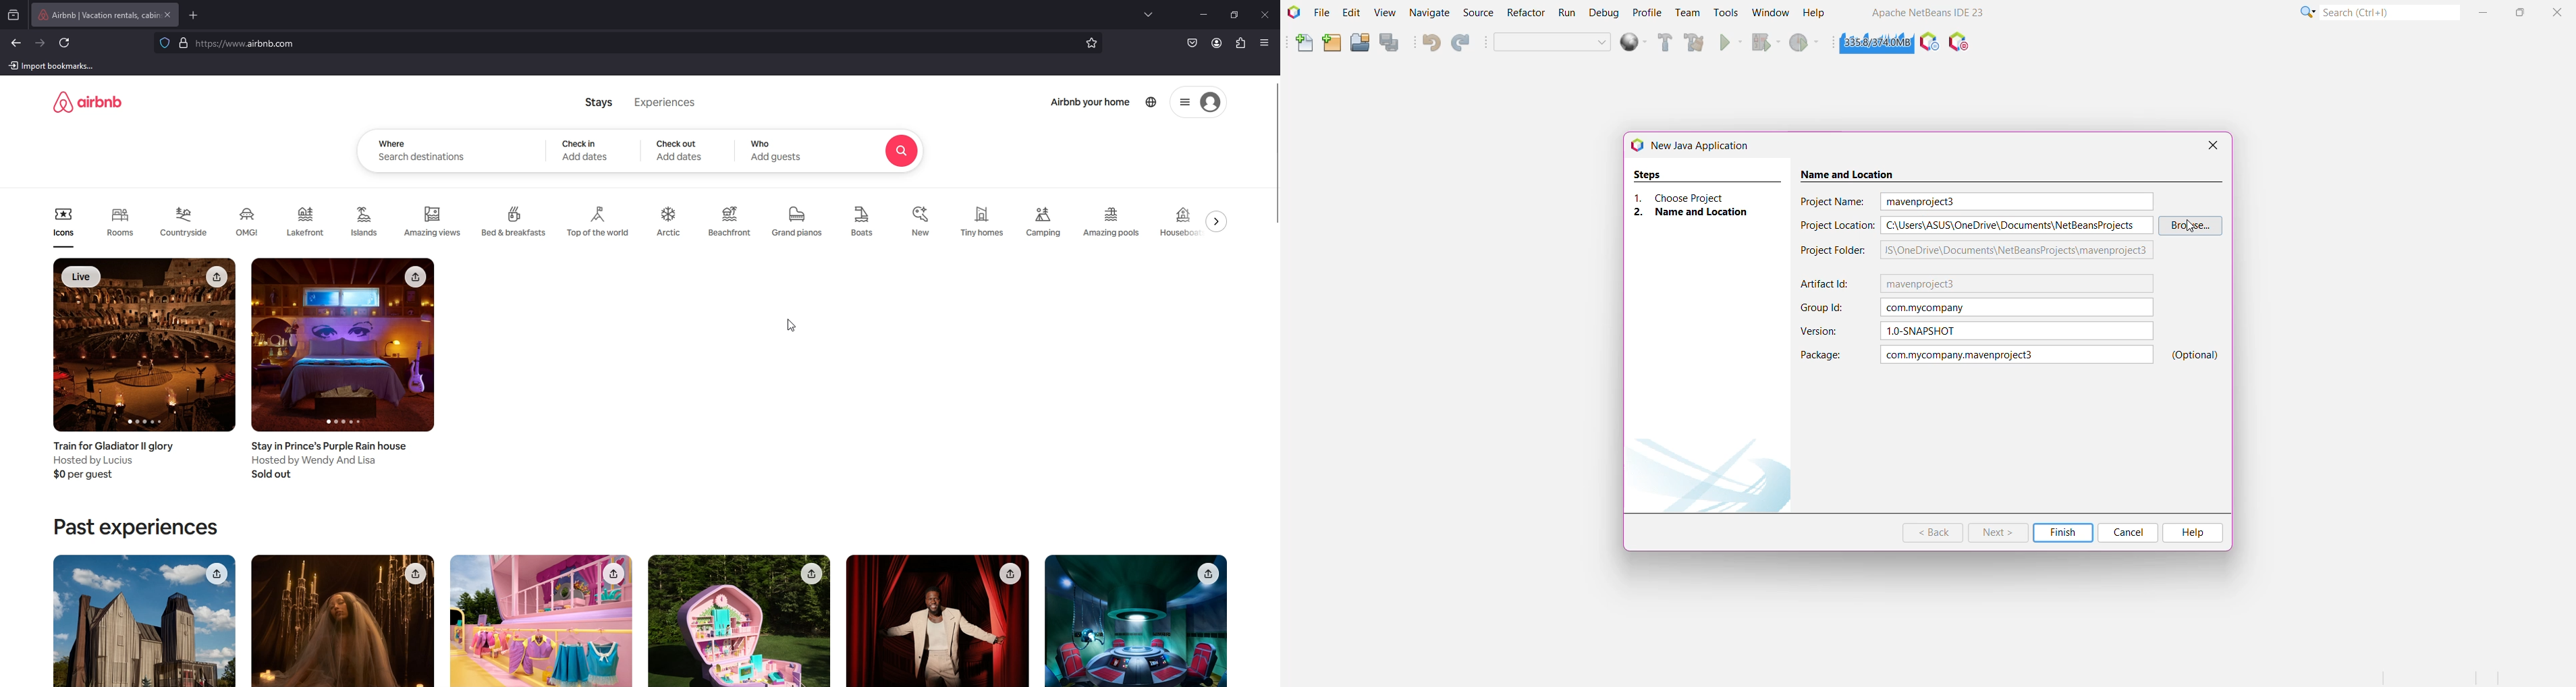  I want to click on Add DAtes, so click(587, 157).